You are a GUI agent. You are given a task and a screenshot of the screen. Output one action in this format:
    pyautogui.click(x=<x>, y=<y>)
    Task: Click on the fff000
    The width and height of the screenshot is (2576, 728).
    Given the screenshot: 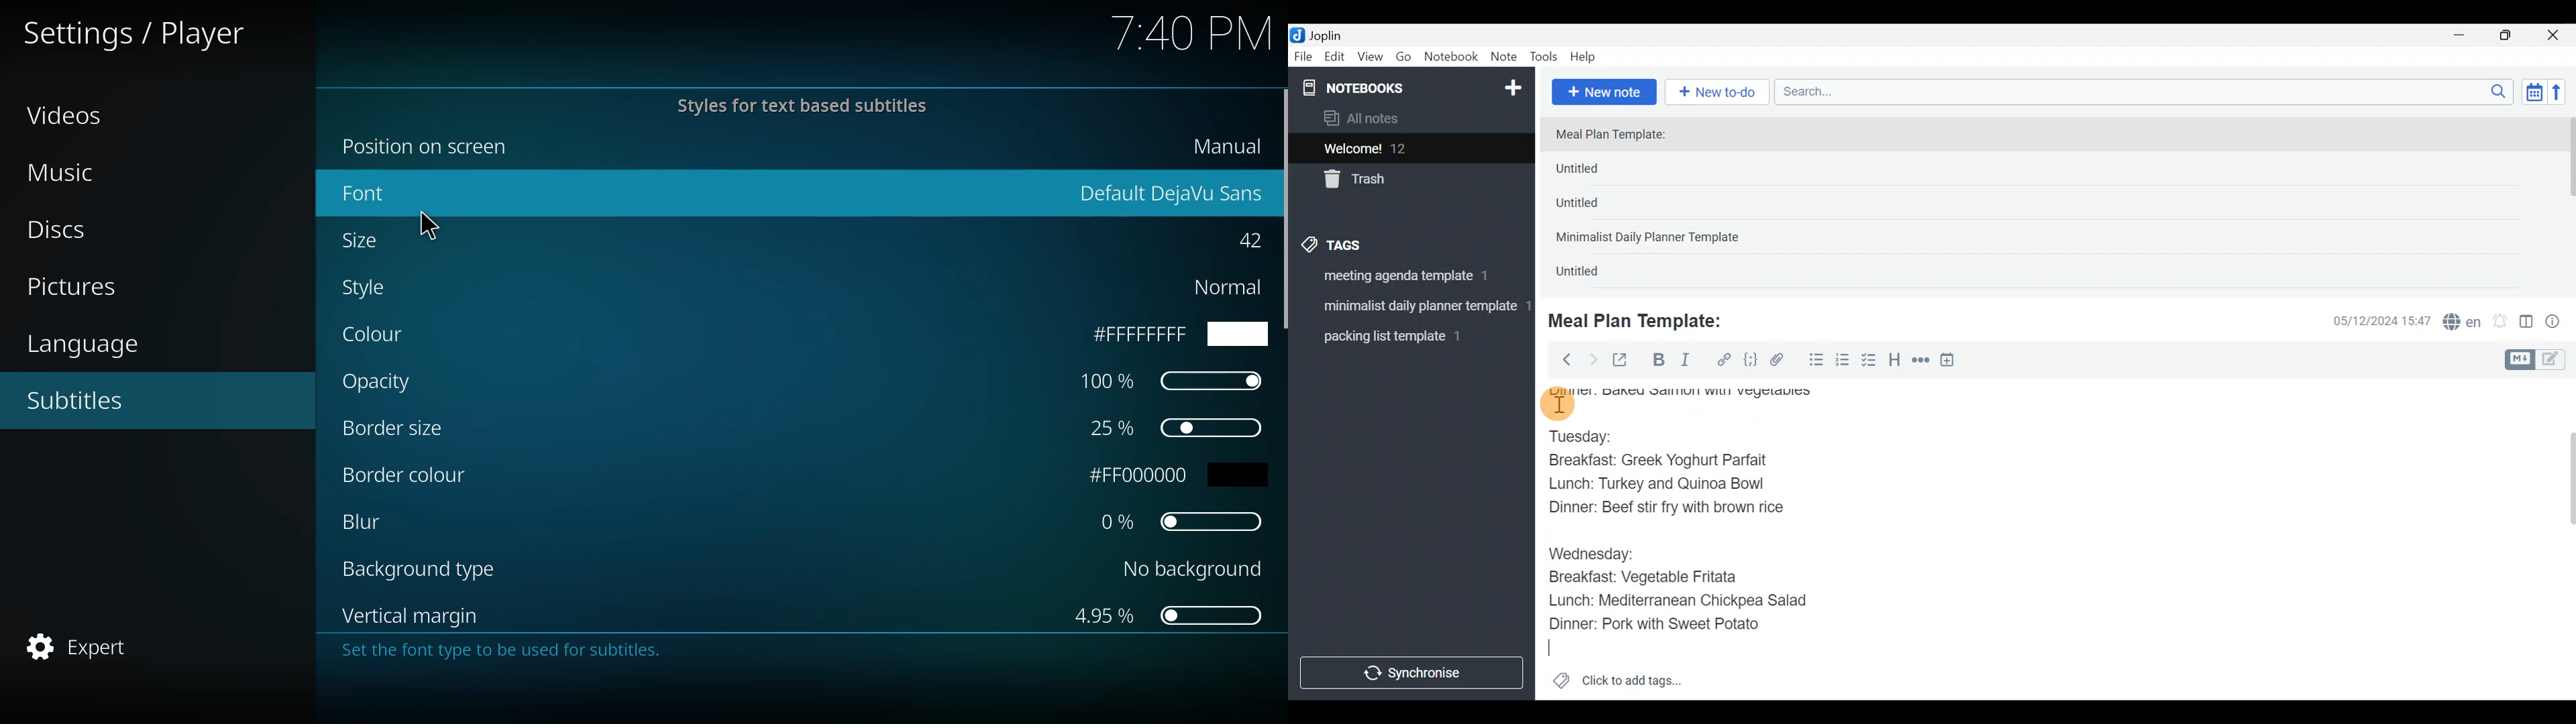 What is the action you would take?
    pyautogui.click(x=1185, y=475)
    